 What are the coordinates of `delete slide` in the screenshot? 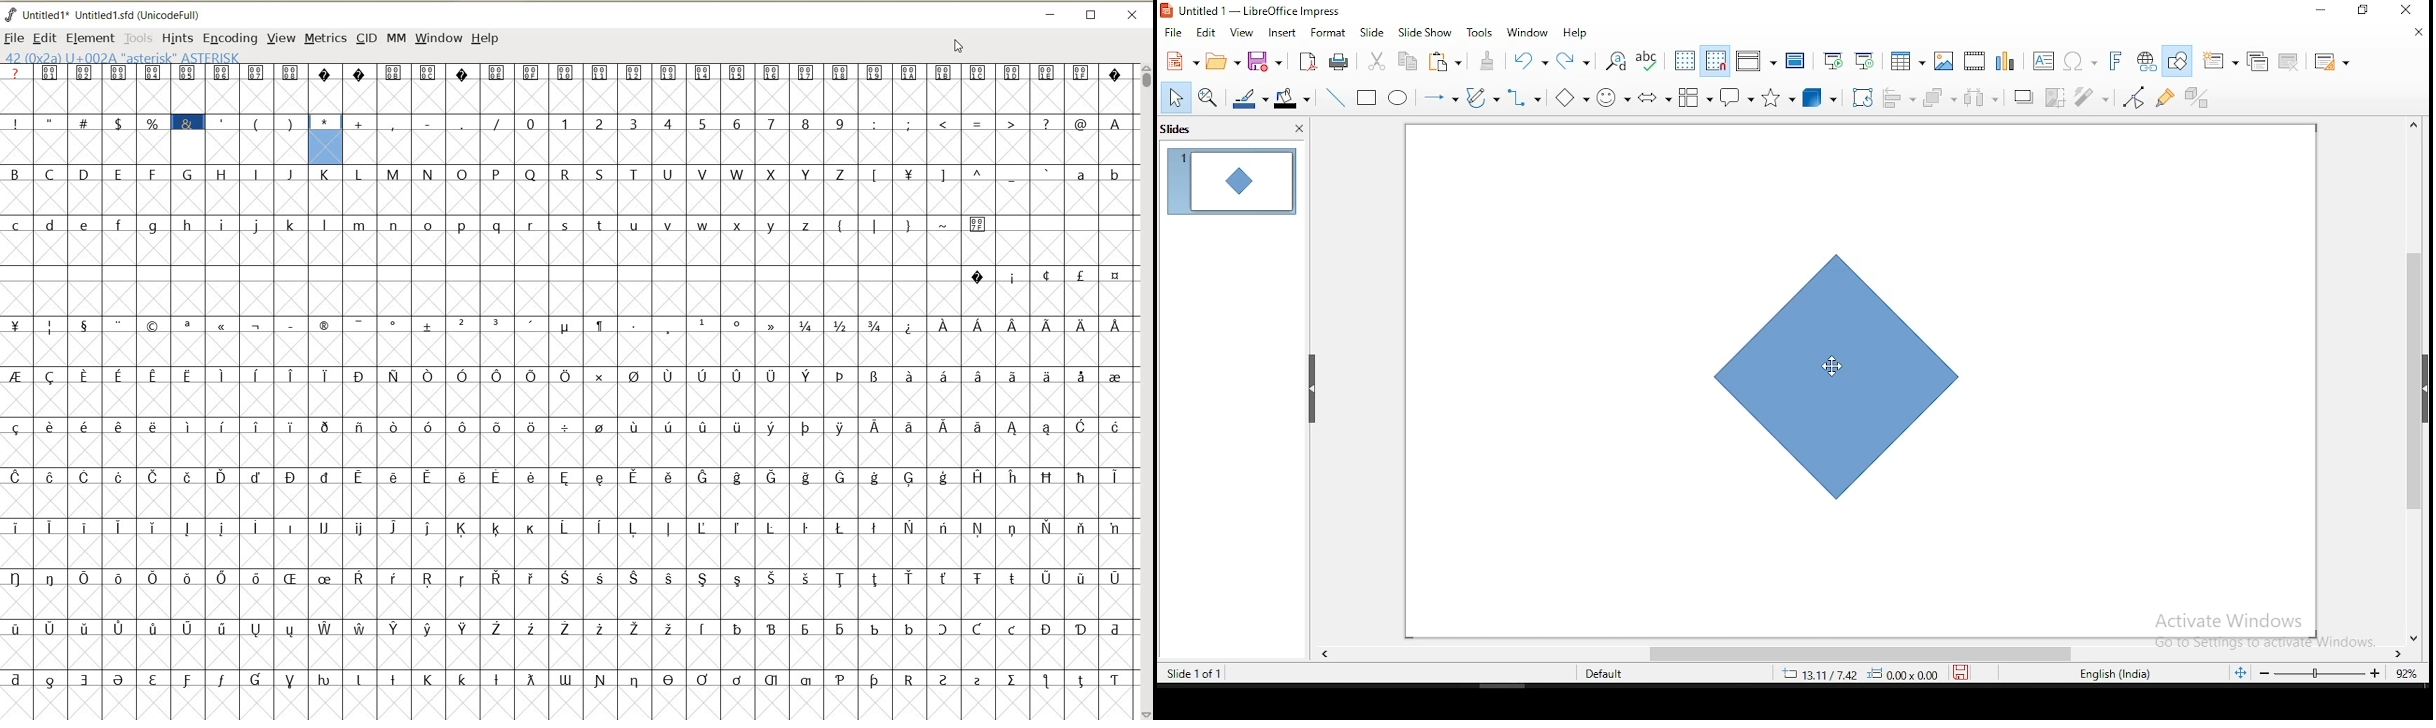 It's located at (2290, 63).